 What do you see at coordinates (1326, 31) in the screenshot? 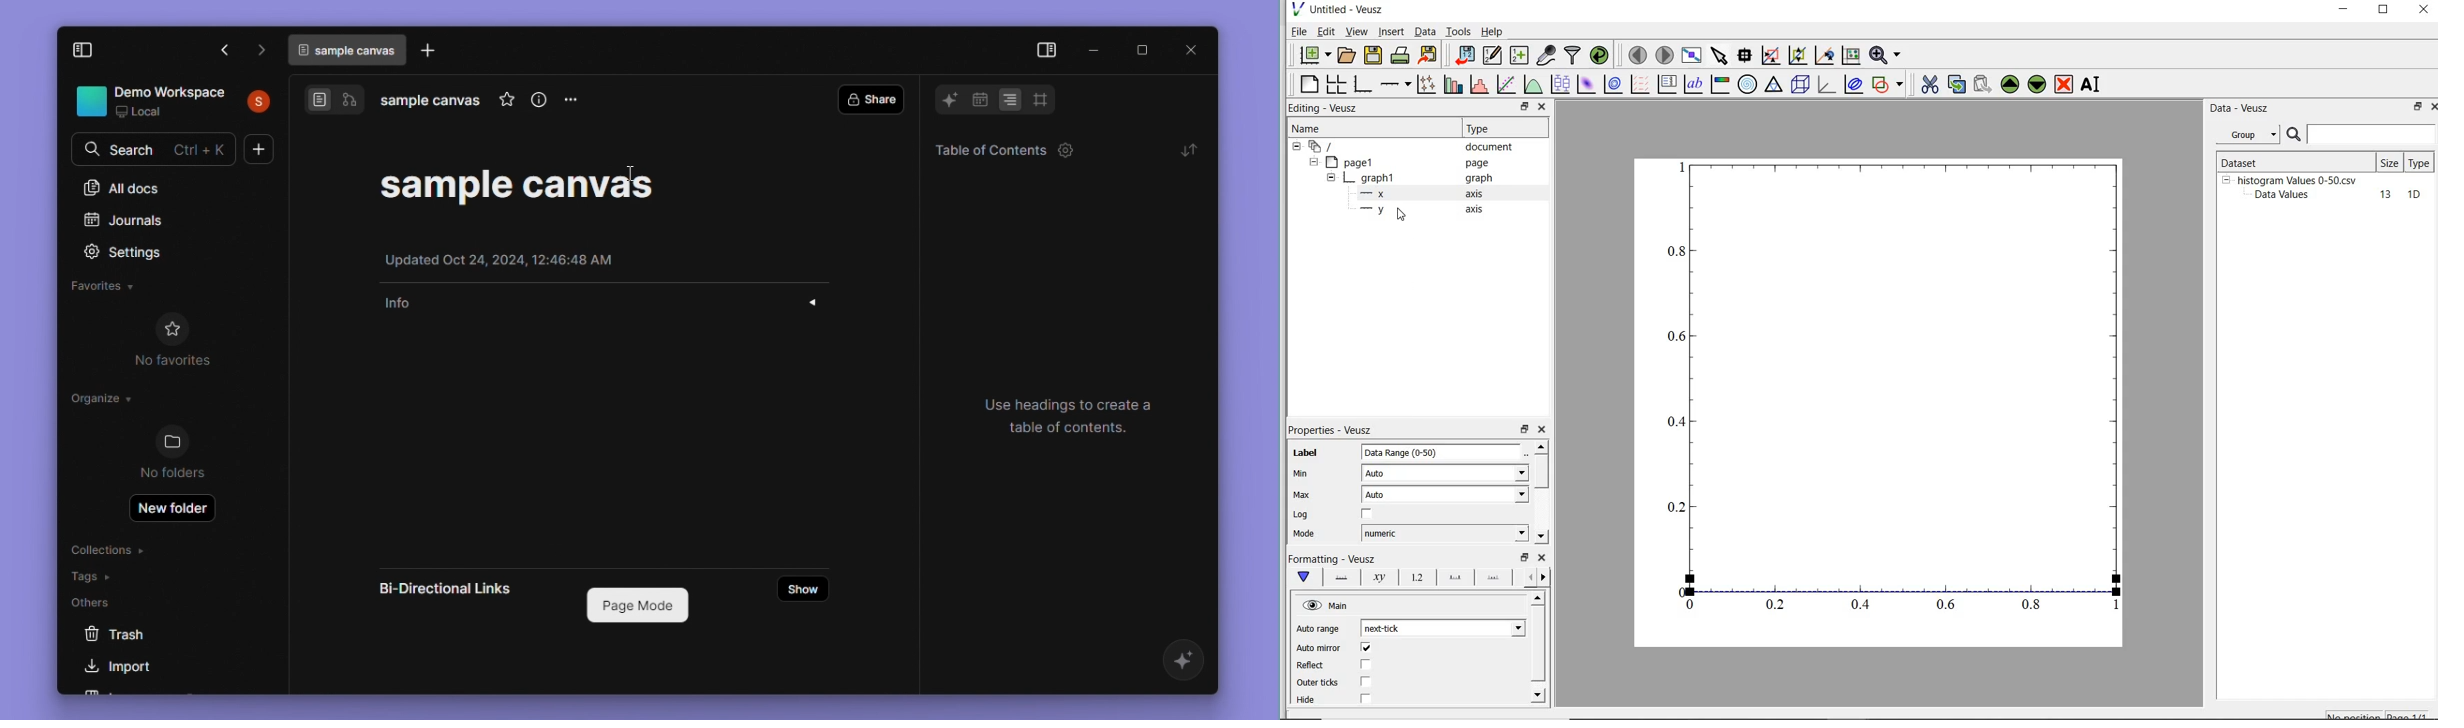
I see `edit` at bounding box center [1326, 31].